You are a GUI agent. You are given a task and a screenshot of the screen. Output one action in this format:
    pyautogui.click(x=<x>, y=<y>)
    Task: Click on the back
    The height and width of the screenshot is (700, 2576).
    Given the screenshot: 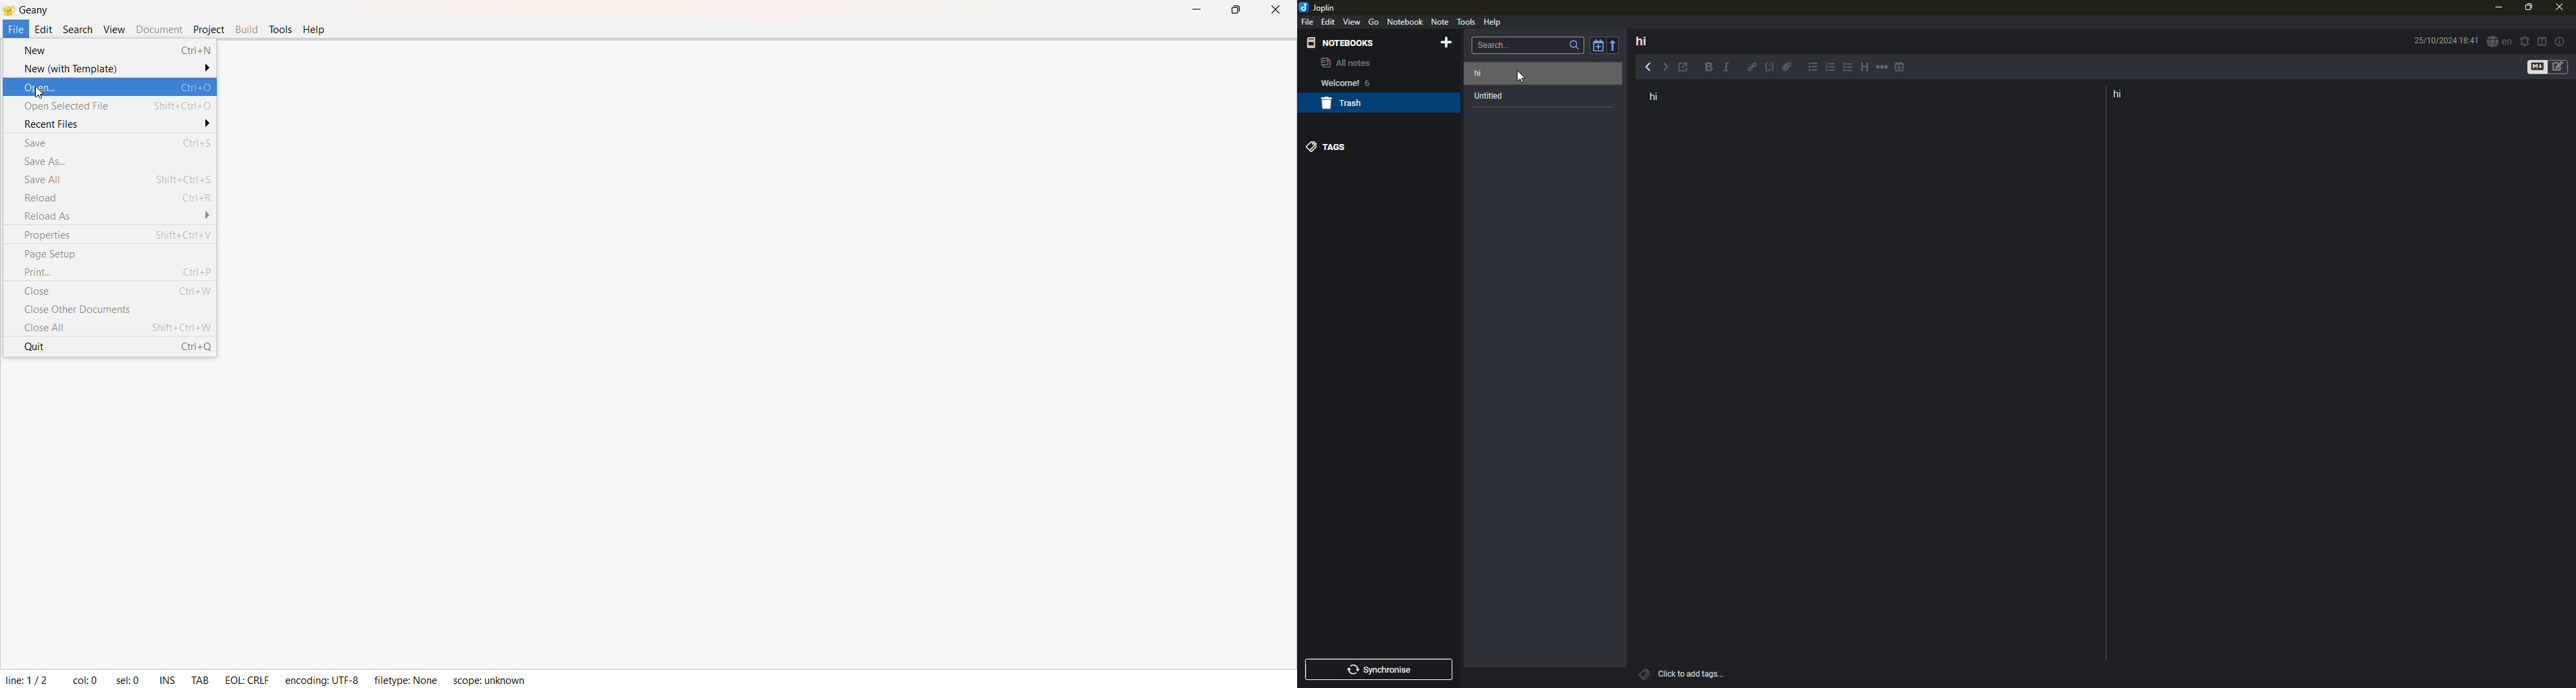 What is the action you would take?
    pyautogui.click(x=1647, y=66)
    